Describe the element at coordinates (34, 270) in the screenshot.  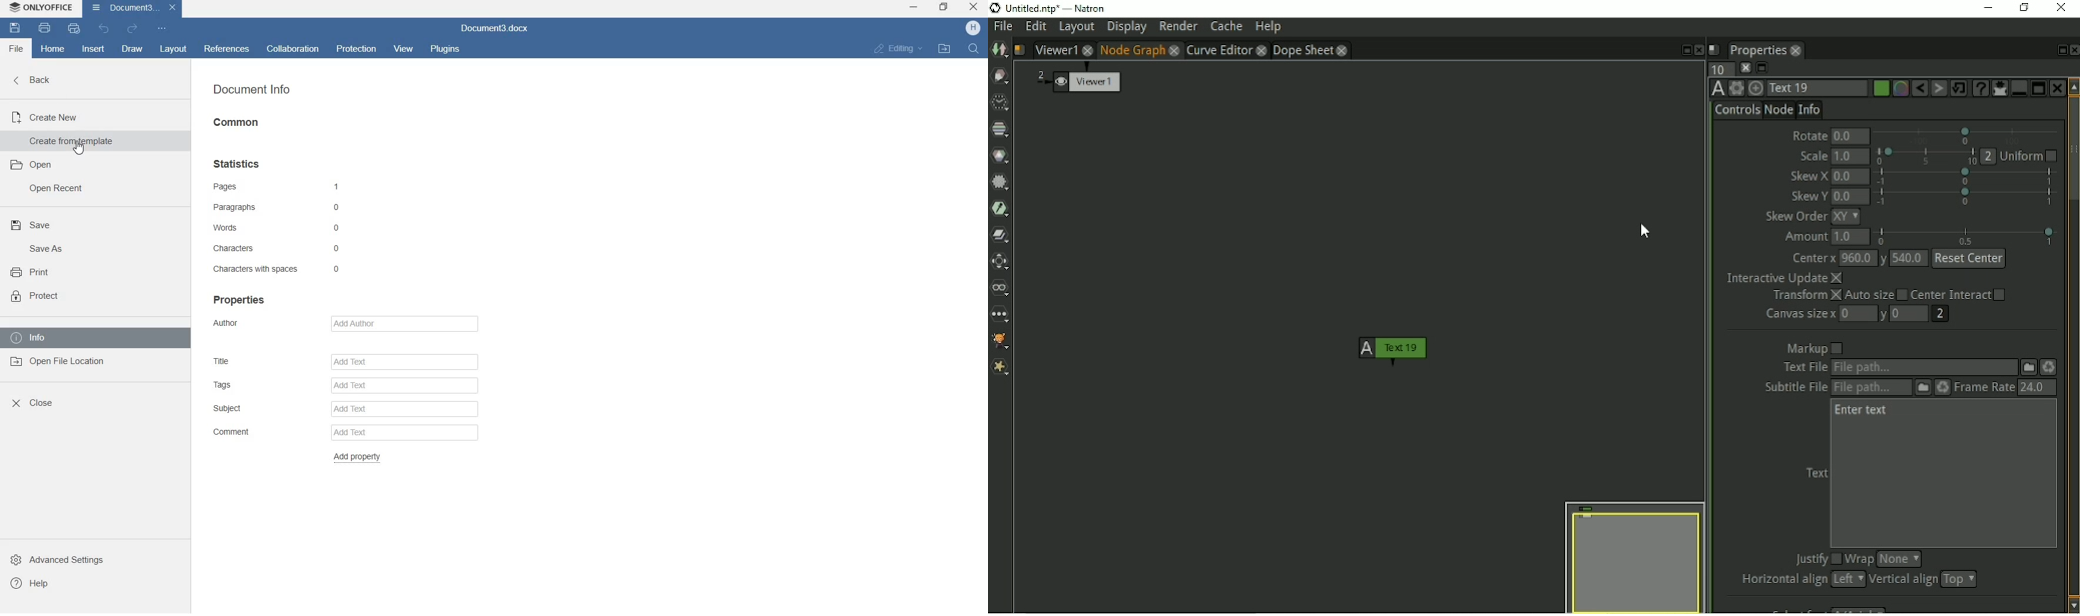
I see `print` at that location.